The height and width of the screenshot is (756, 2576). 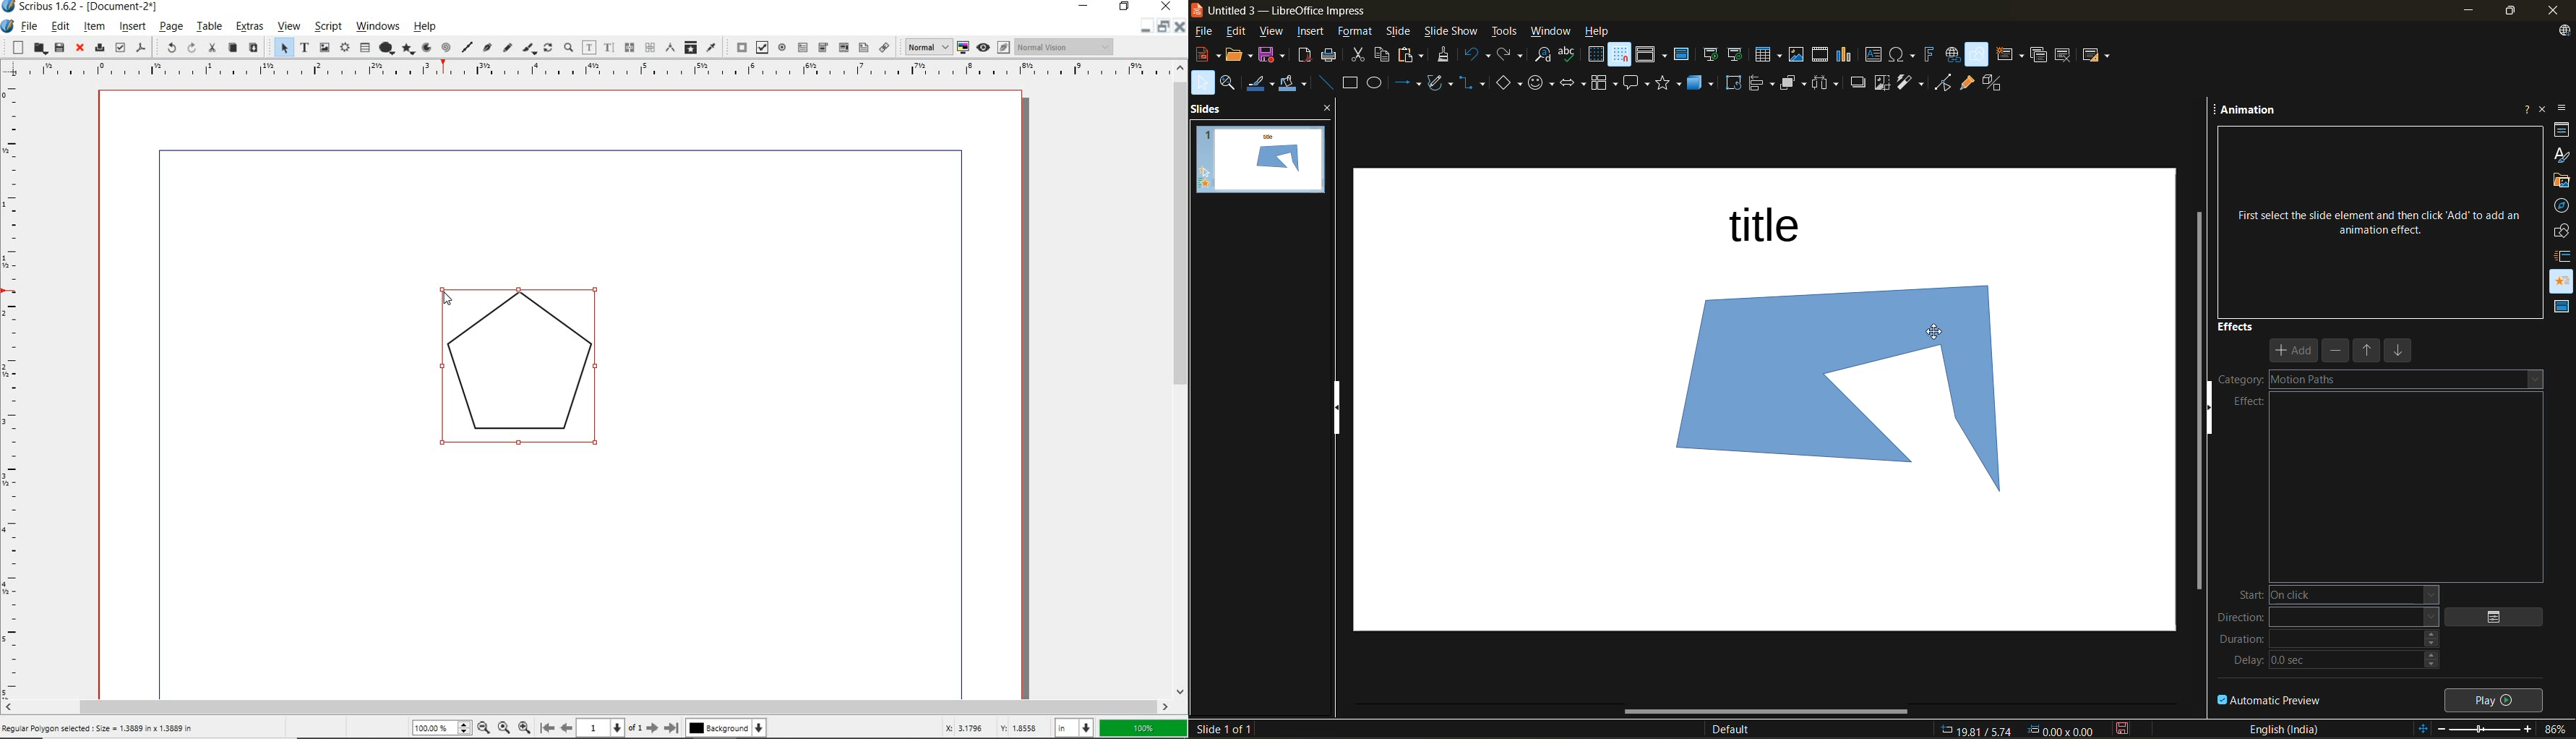 What do you see at coordinates (1020, 726) in the screenshot?
I see `v 1.8558` at bounding box center [1020, 726].